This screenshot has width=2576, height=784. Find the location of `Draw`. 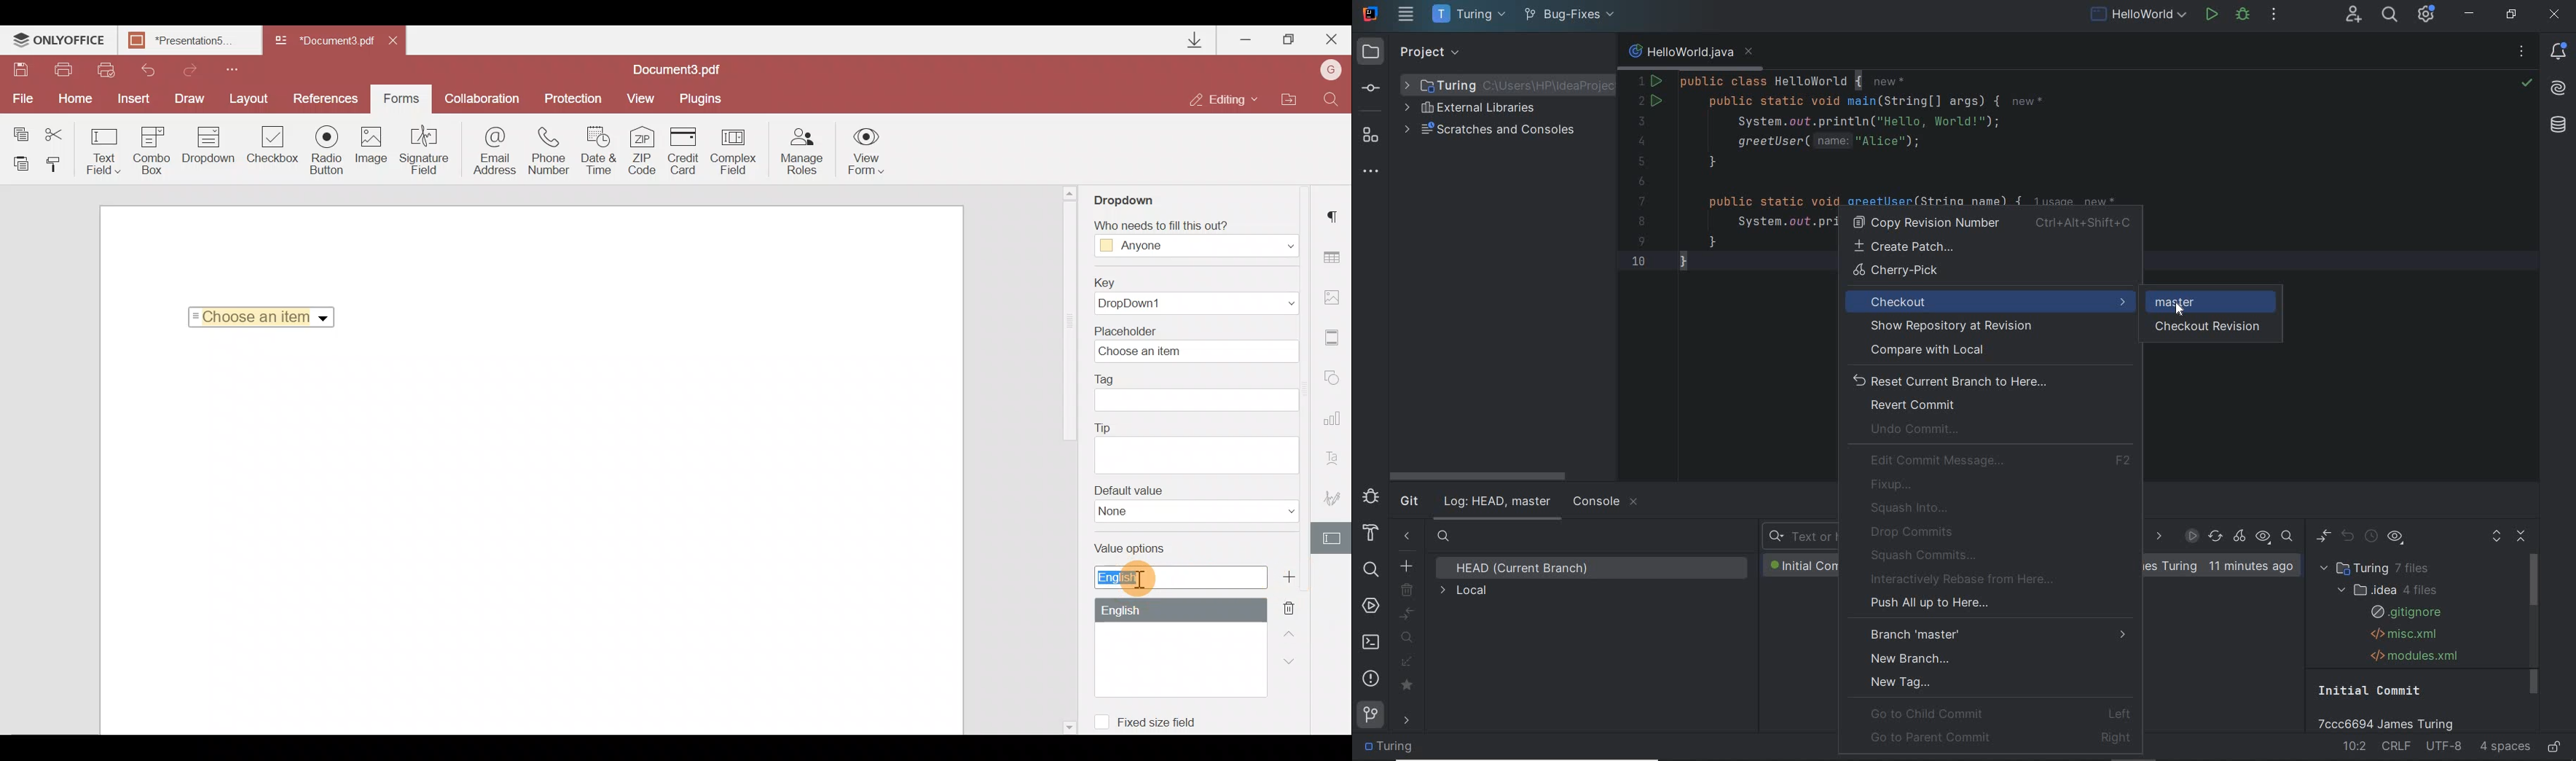

Draw is located at coordinates (190, 97).